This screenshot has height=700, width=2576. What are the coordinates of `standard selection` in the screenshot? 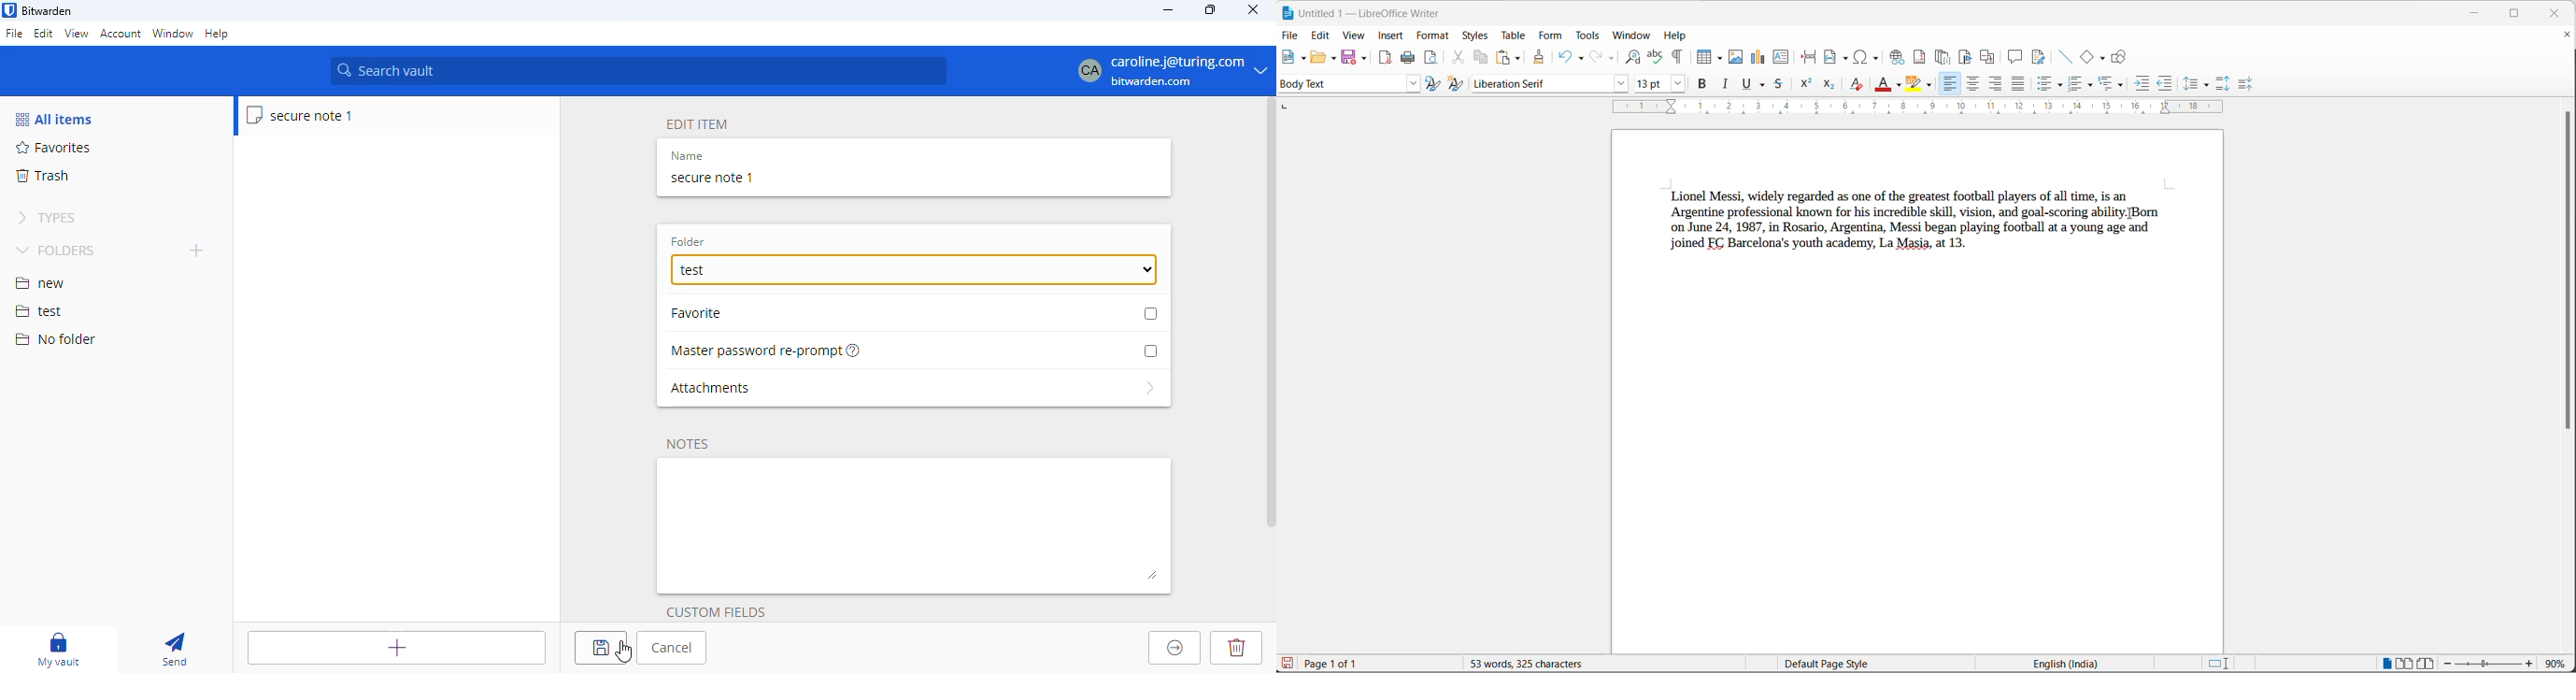 It's located at (2220, 664).